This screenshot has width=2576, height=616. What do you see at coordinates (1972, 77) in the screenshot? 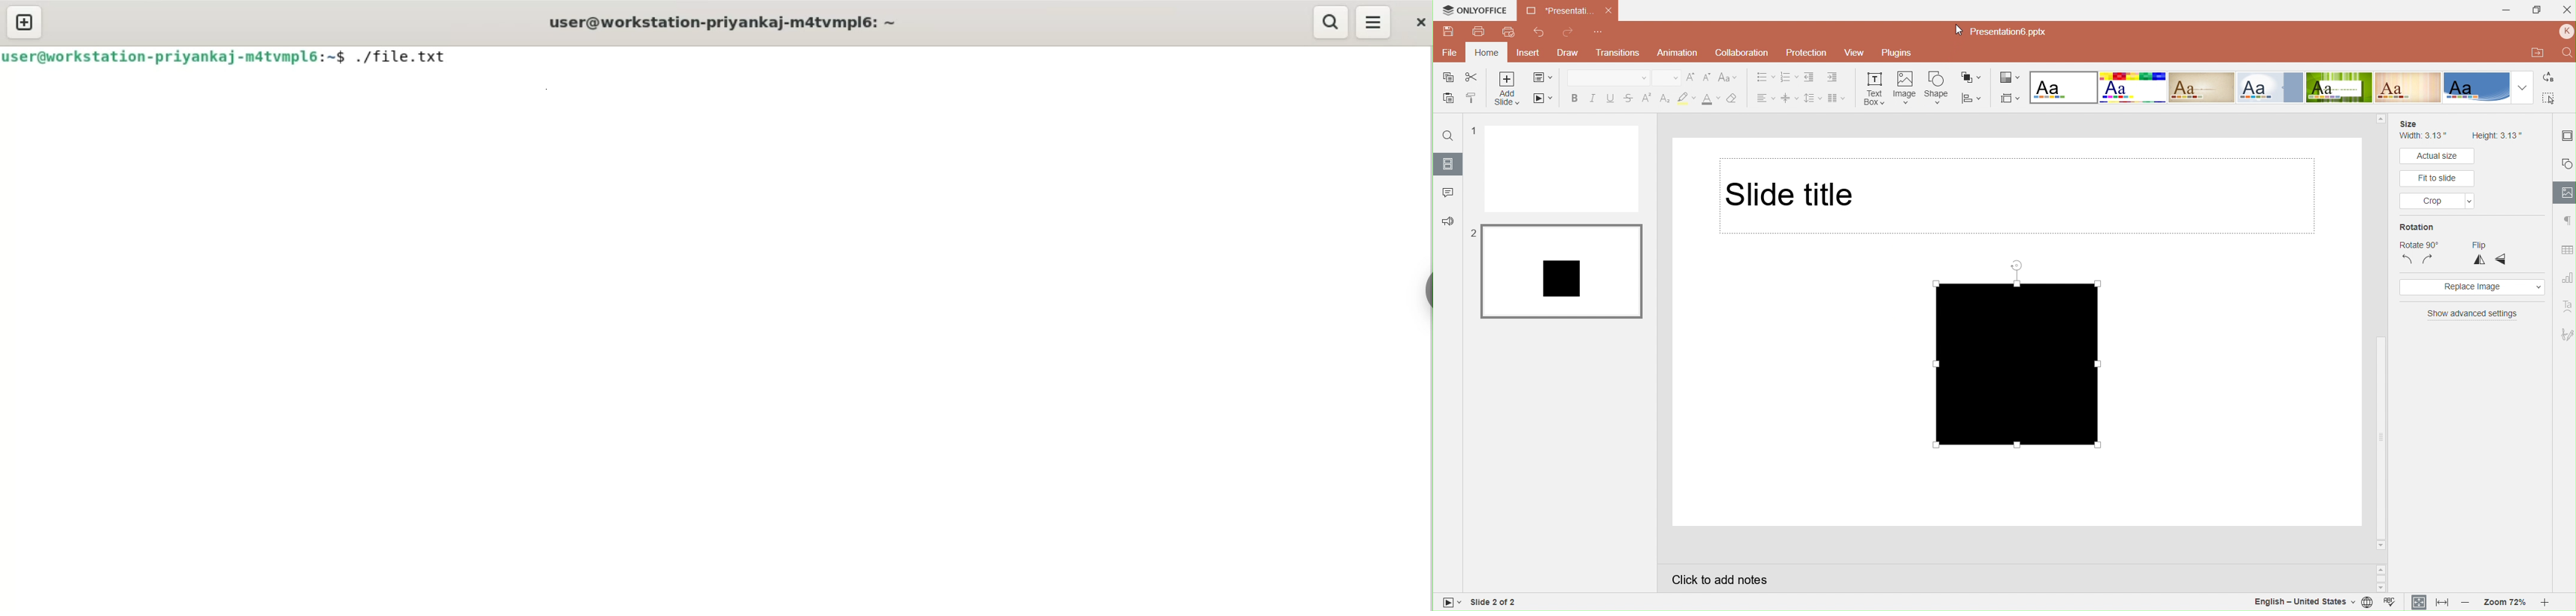
I see `Arrange shape` at bounding box center [1972, 77].